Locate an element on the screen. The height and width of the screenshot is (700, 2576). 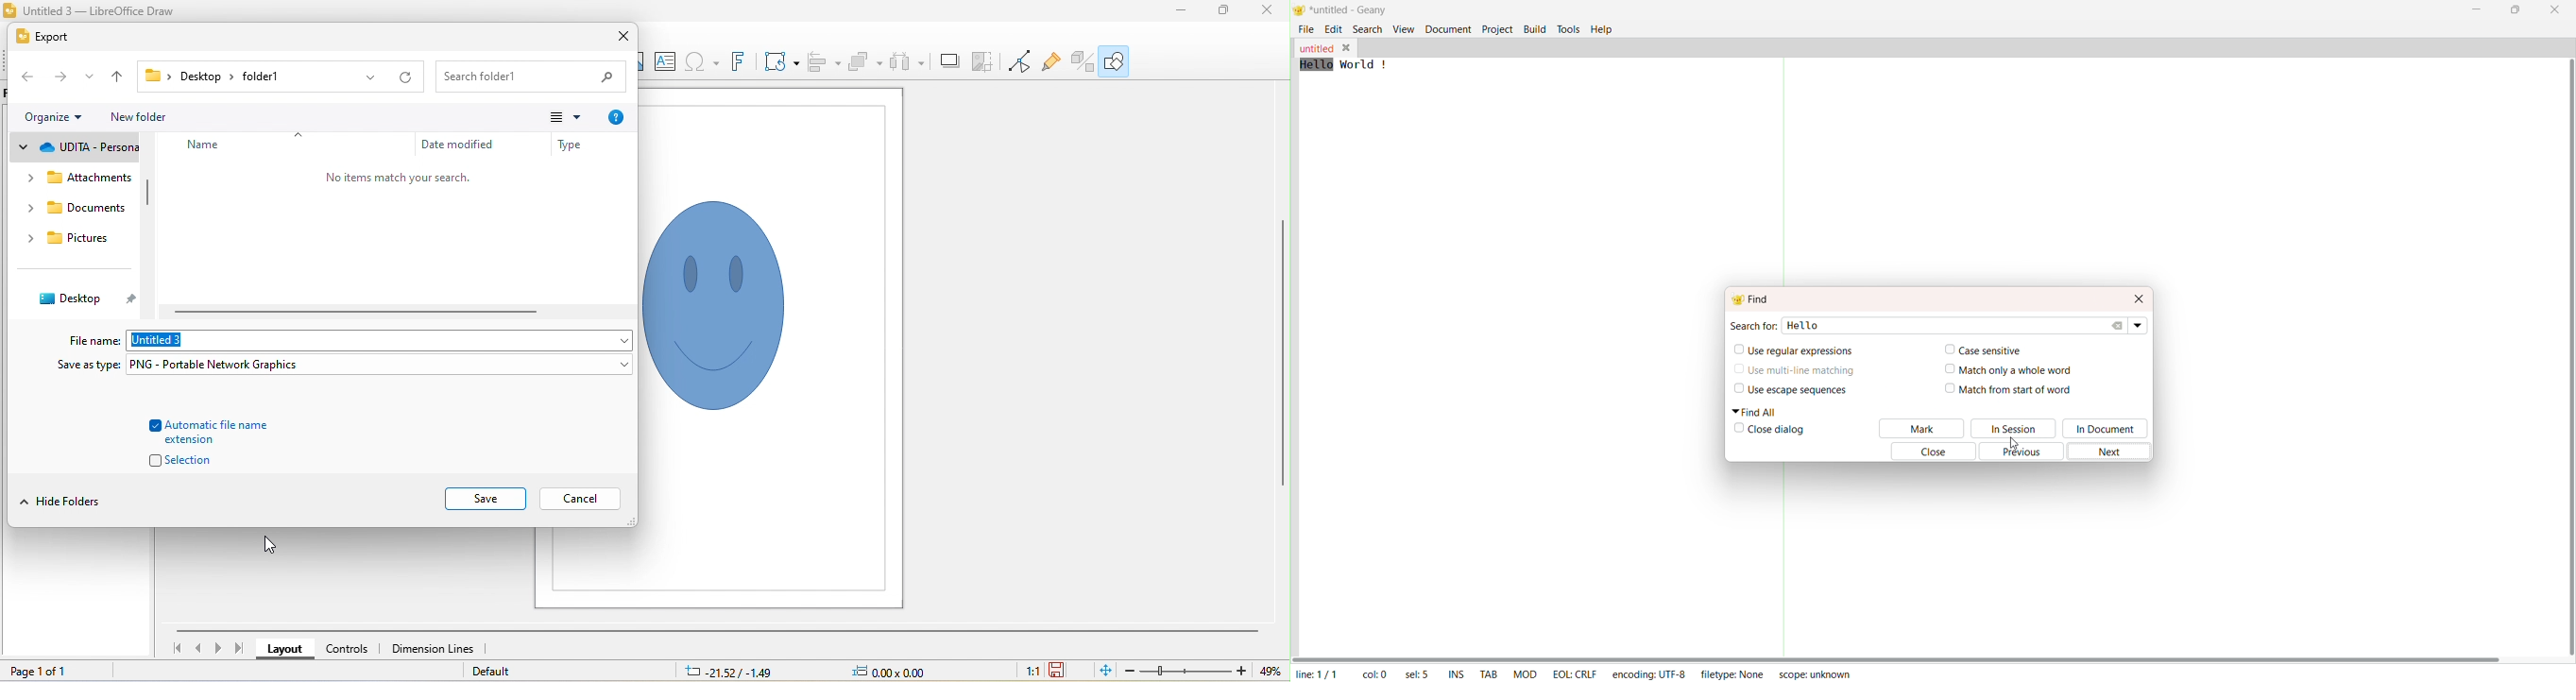
drop down is located at coordinates (33, 239).